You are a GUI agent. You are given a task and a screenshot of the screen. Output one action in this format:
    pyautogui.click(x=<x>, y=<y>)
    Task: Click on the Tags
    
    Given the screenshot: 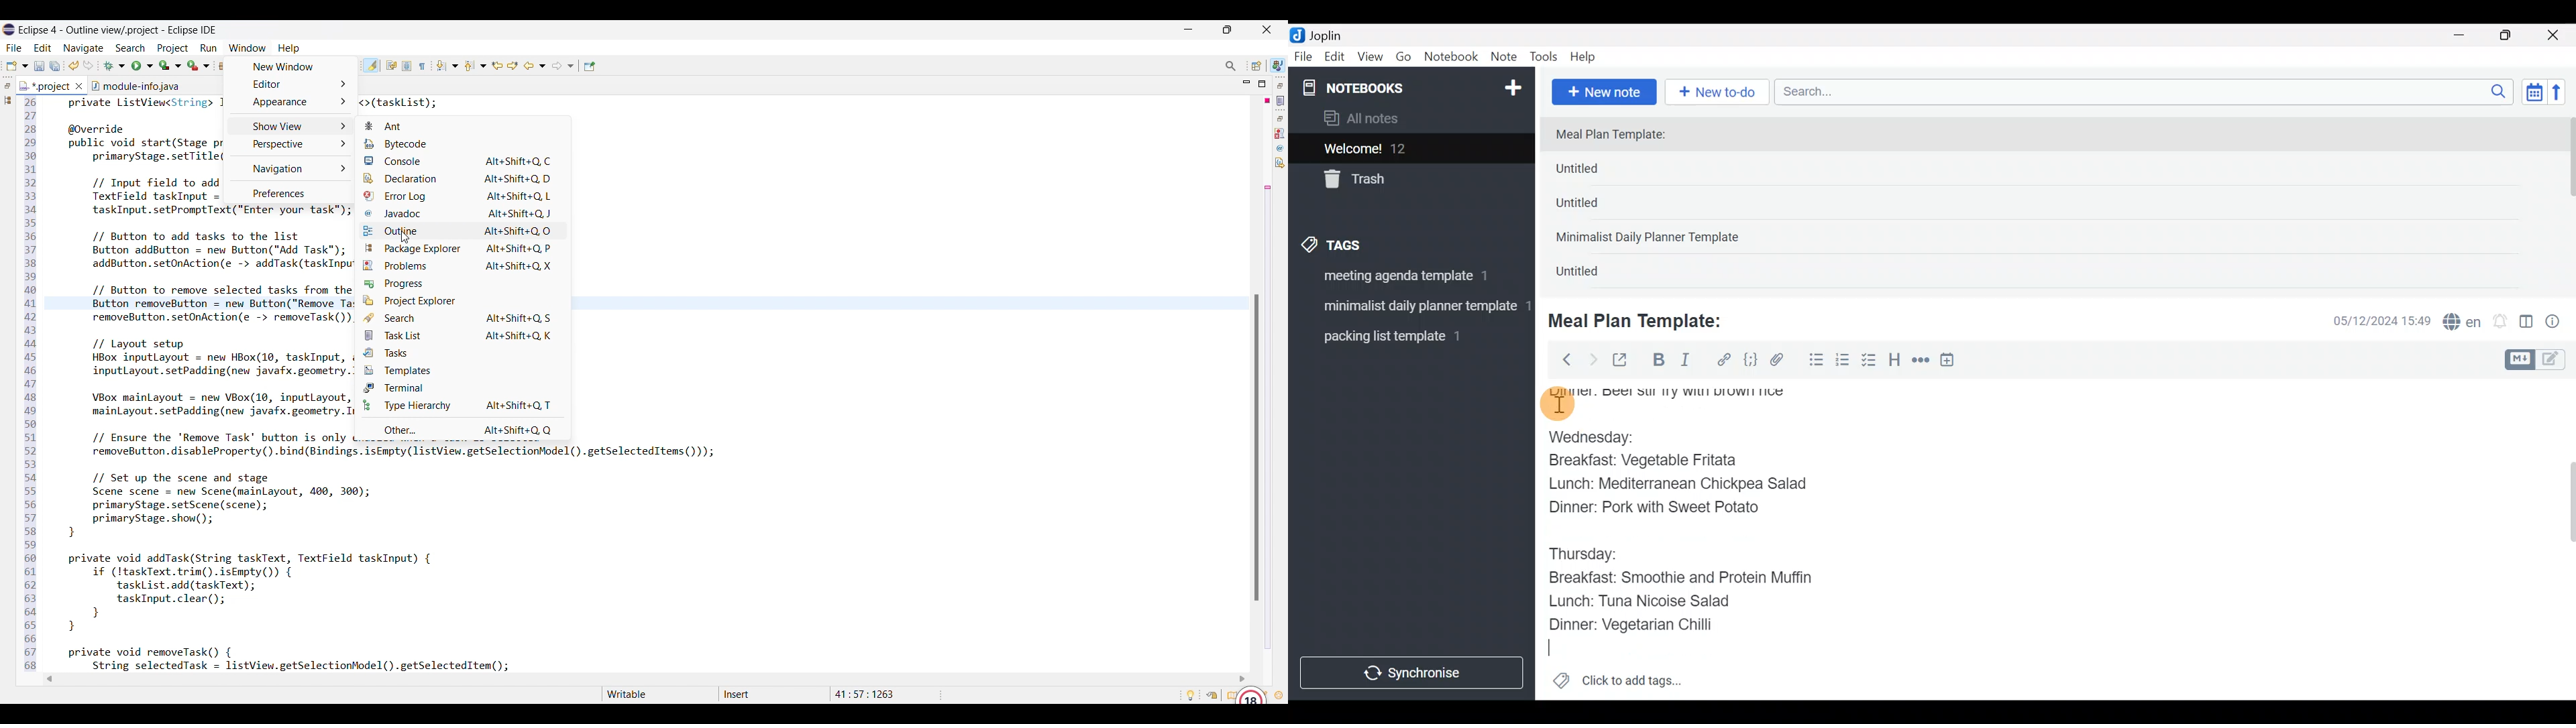 What is the action you would take?
    pyautogui.click(x=1363, y=243)
    